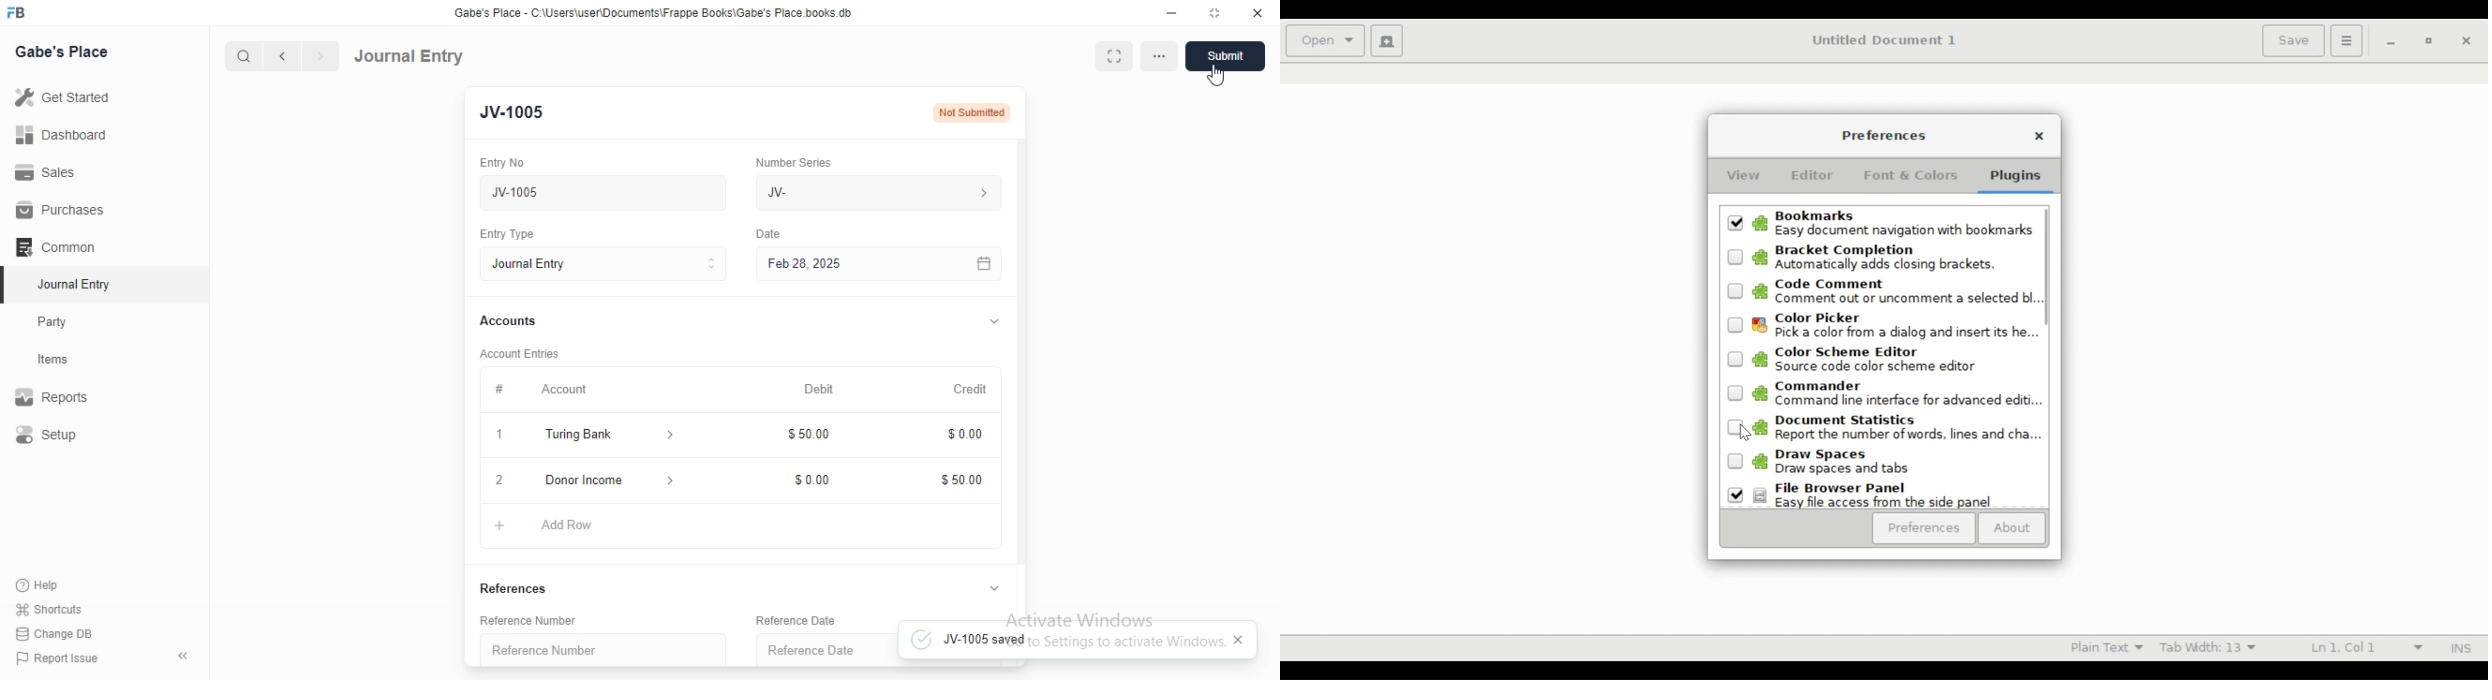  I want to click on Plain Text, so click(2102, 647).